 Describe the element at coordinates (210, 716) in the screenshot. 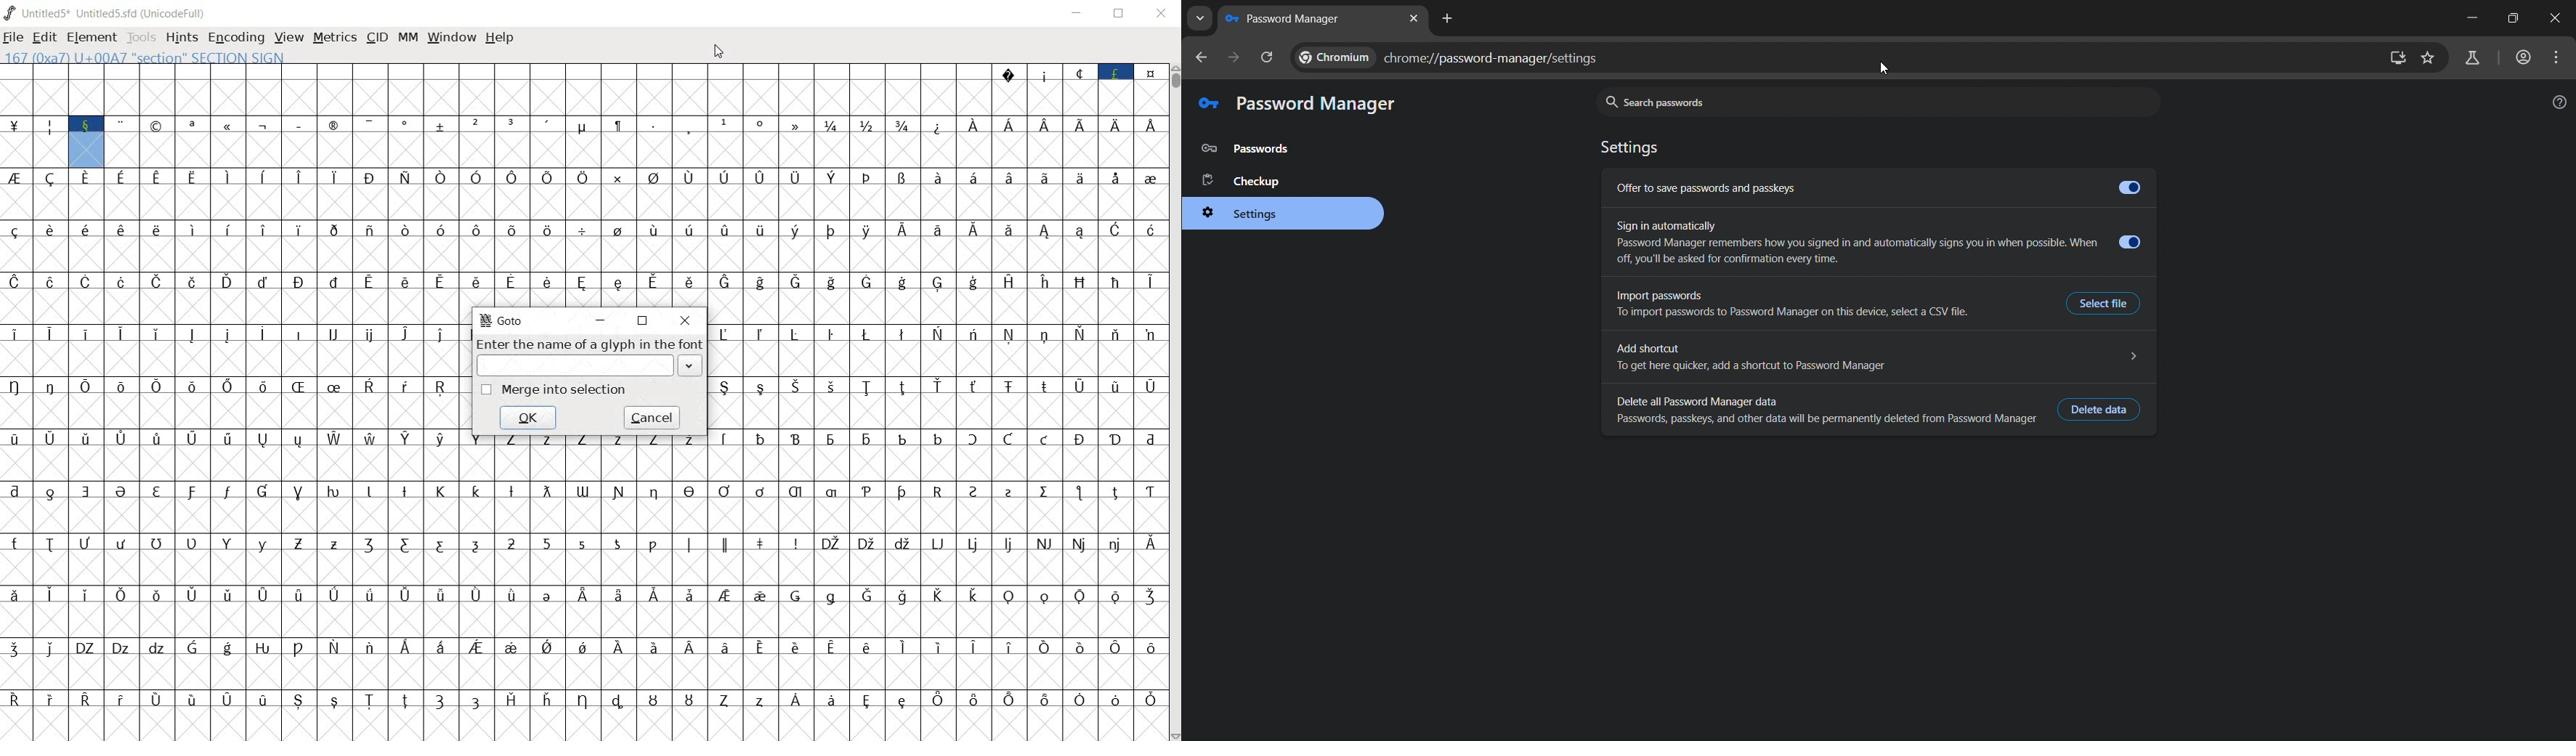

I see `Latin extended characters` at that location.